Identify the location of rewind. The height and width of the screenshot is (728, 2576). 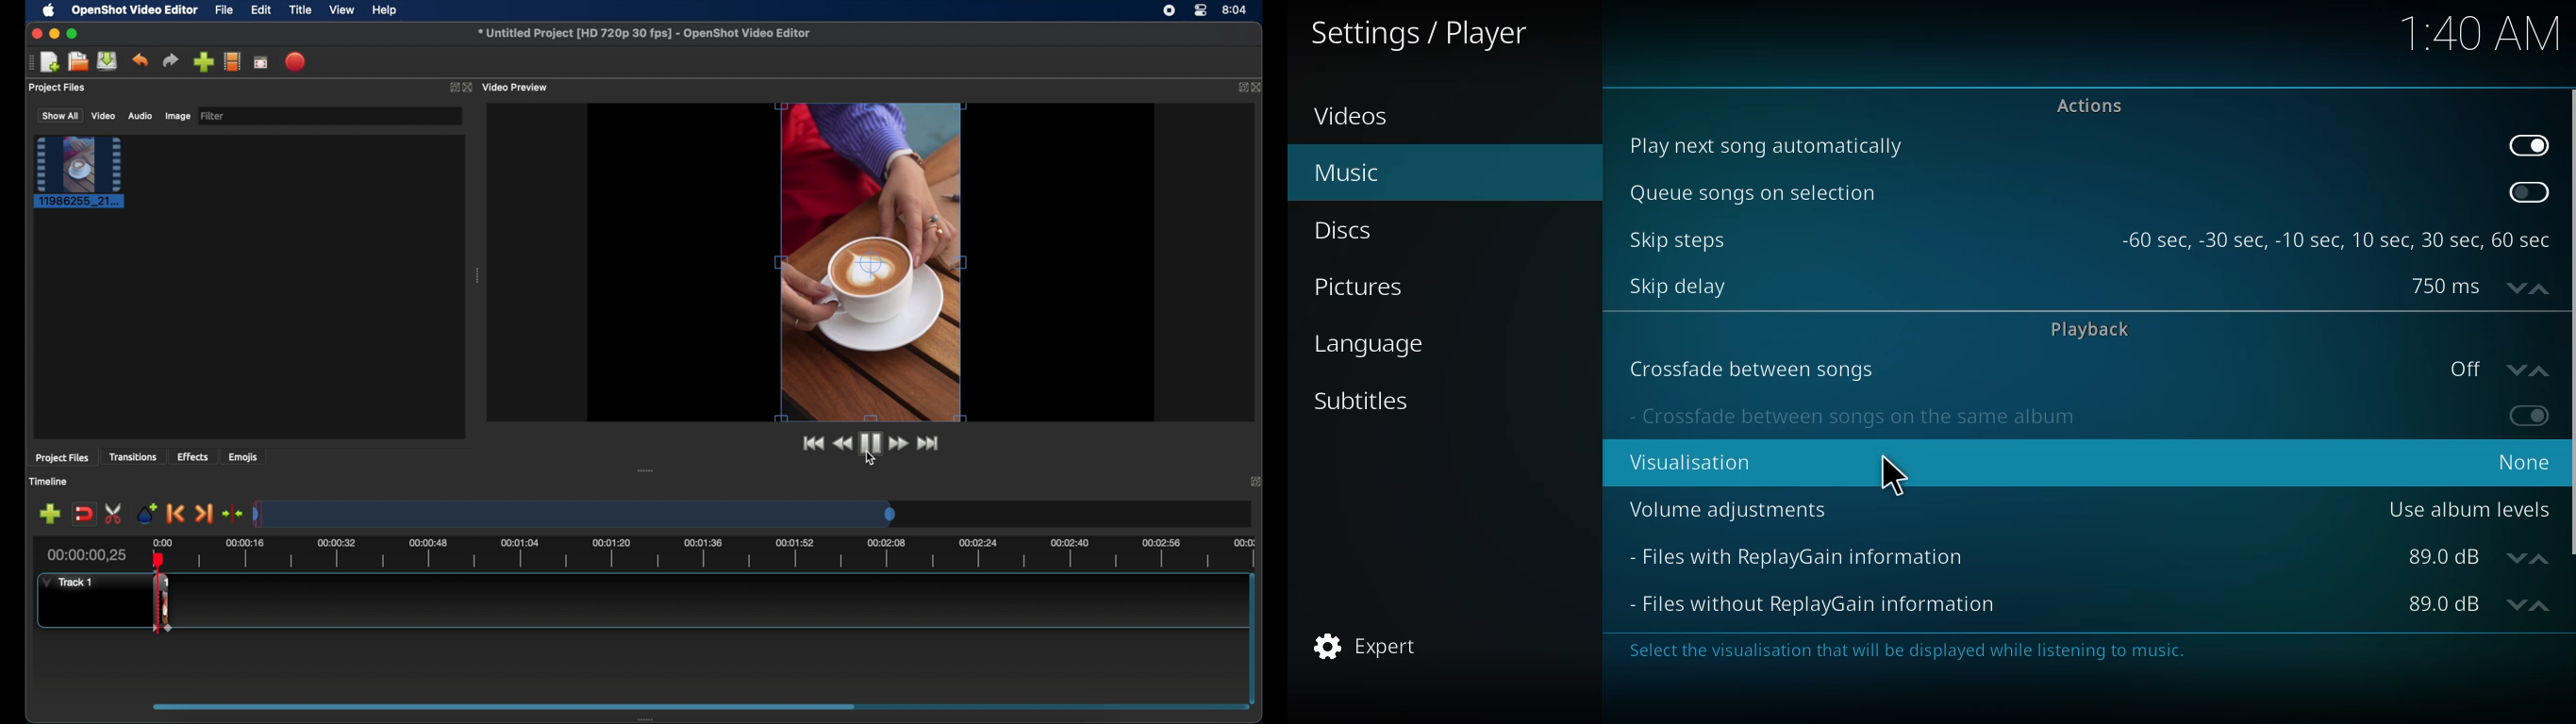
(843, 444).